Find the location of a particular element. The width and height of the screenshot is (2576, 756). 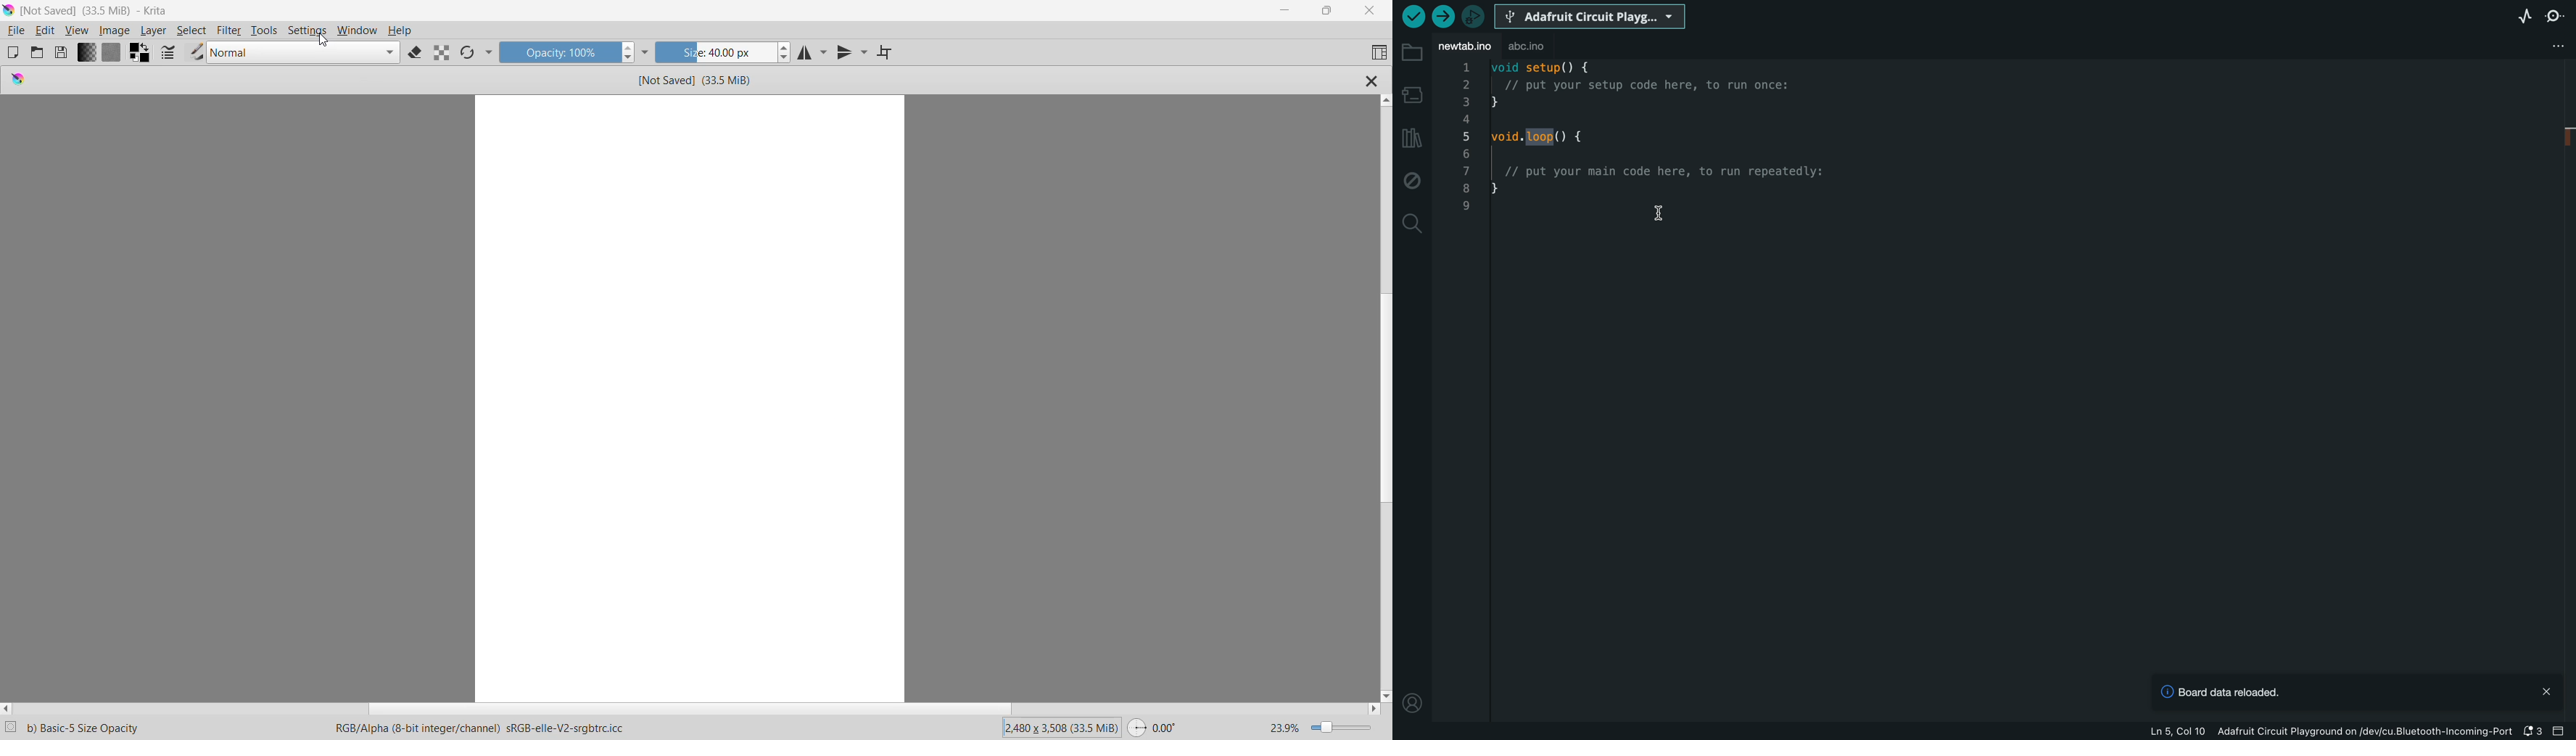

Memory Used is located at coordinates (1097, 729).